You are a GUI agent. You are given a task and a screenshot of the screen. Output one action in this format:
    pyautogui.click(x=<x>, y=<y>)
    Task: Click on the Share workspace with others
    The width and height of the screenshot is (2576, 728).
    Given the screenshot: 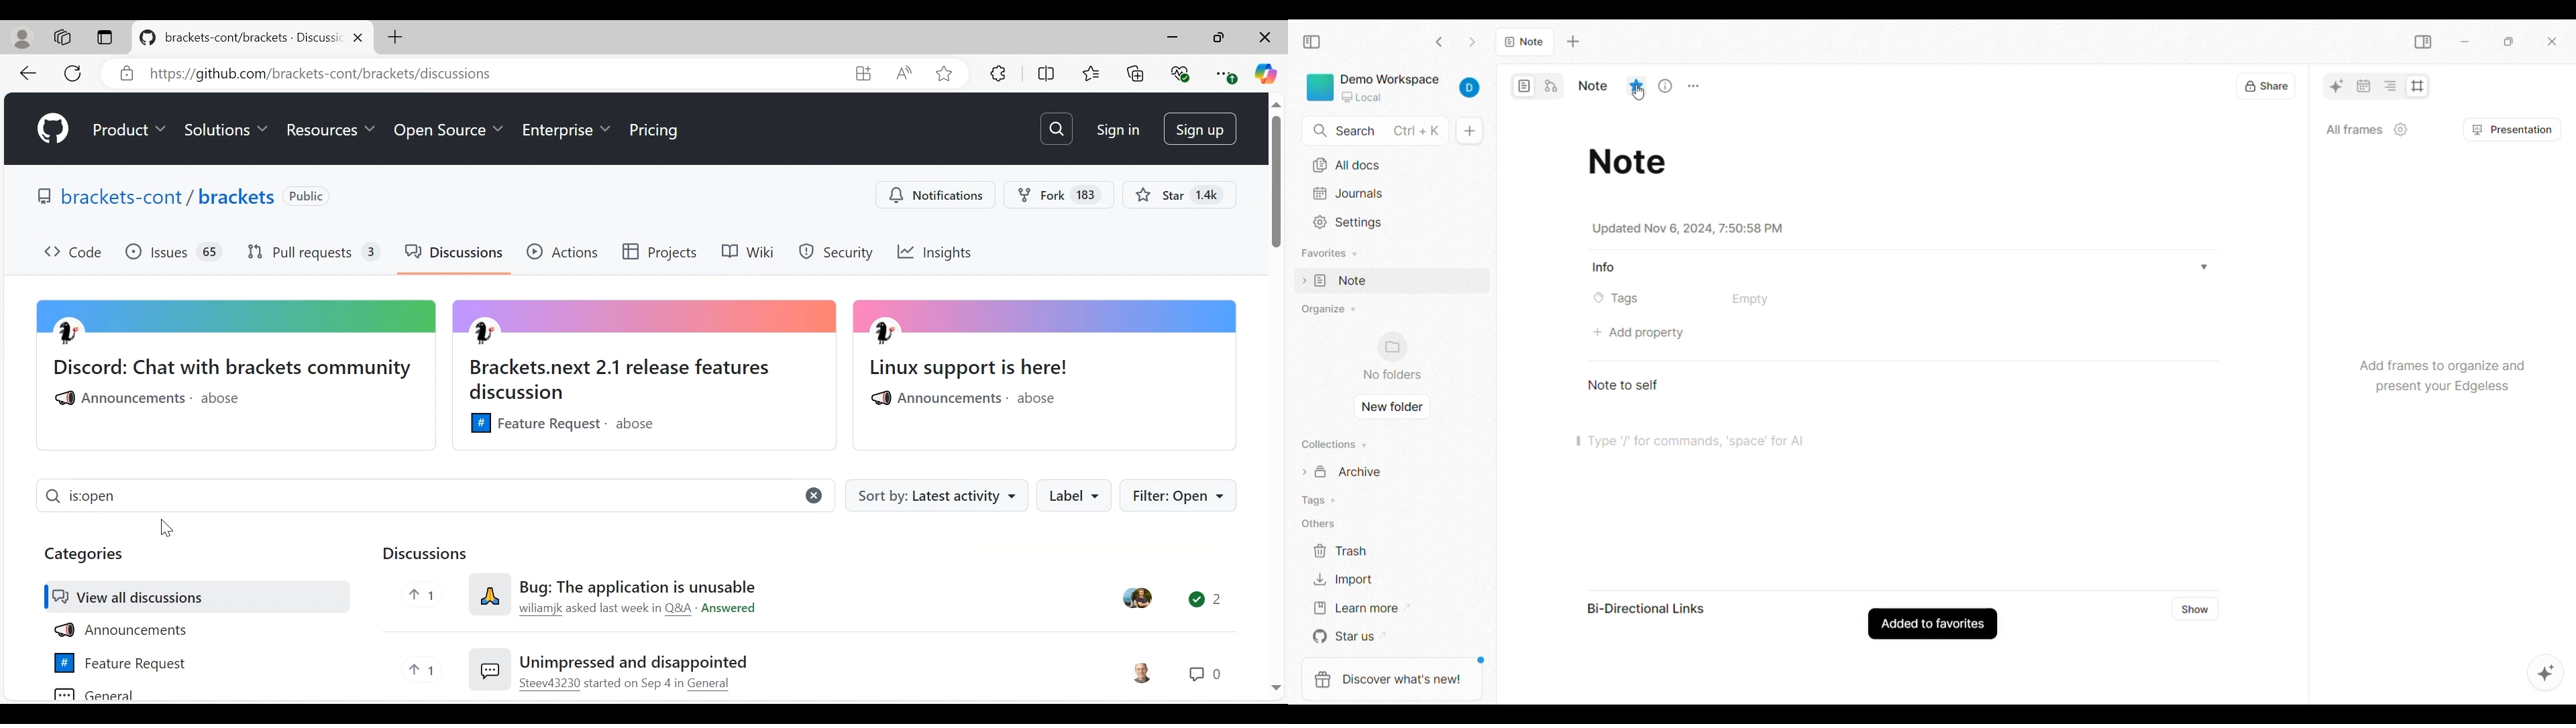 What is the action you would take?
    pyautogui.click(x=2266, y=86)
    